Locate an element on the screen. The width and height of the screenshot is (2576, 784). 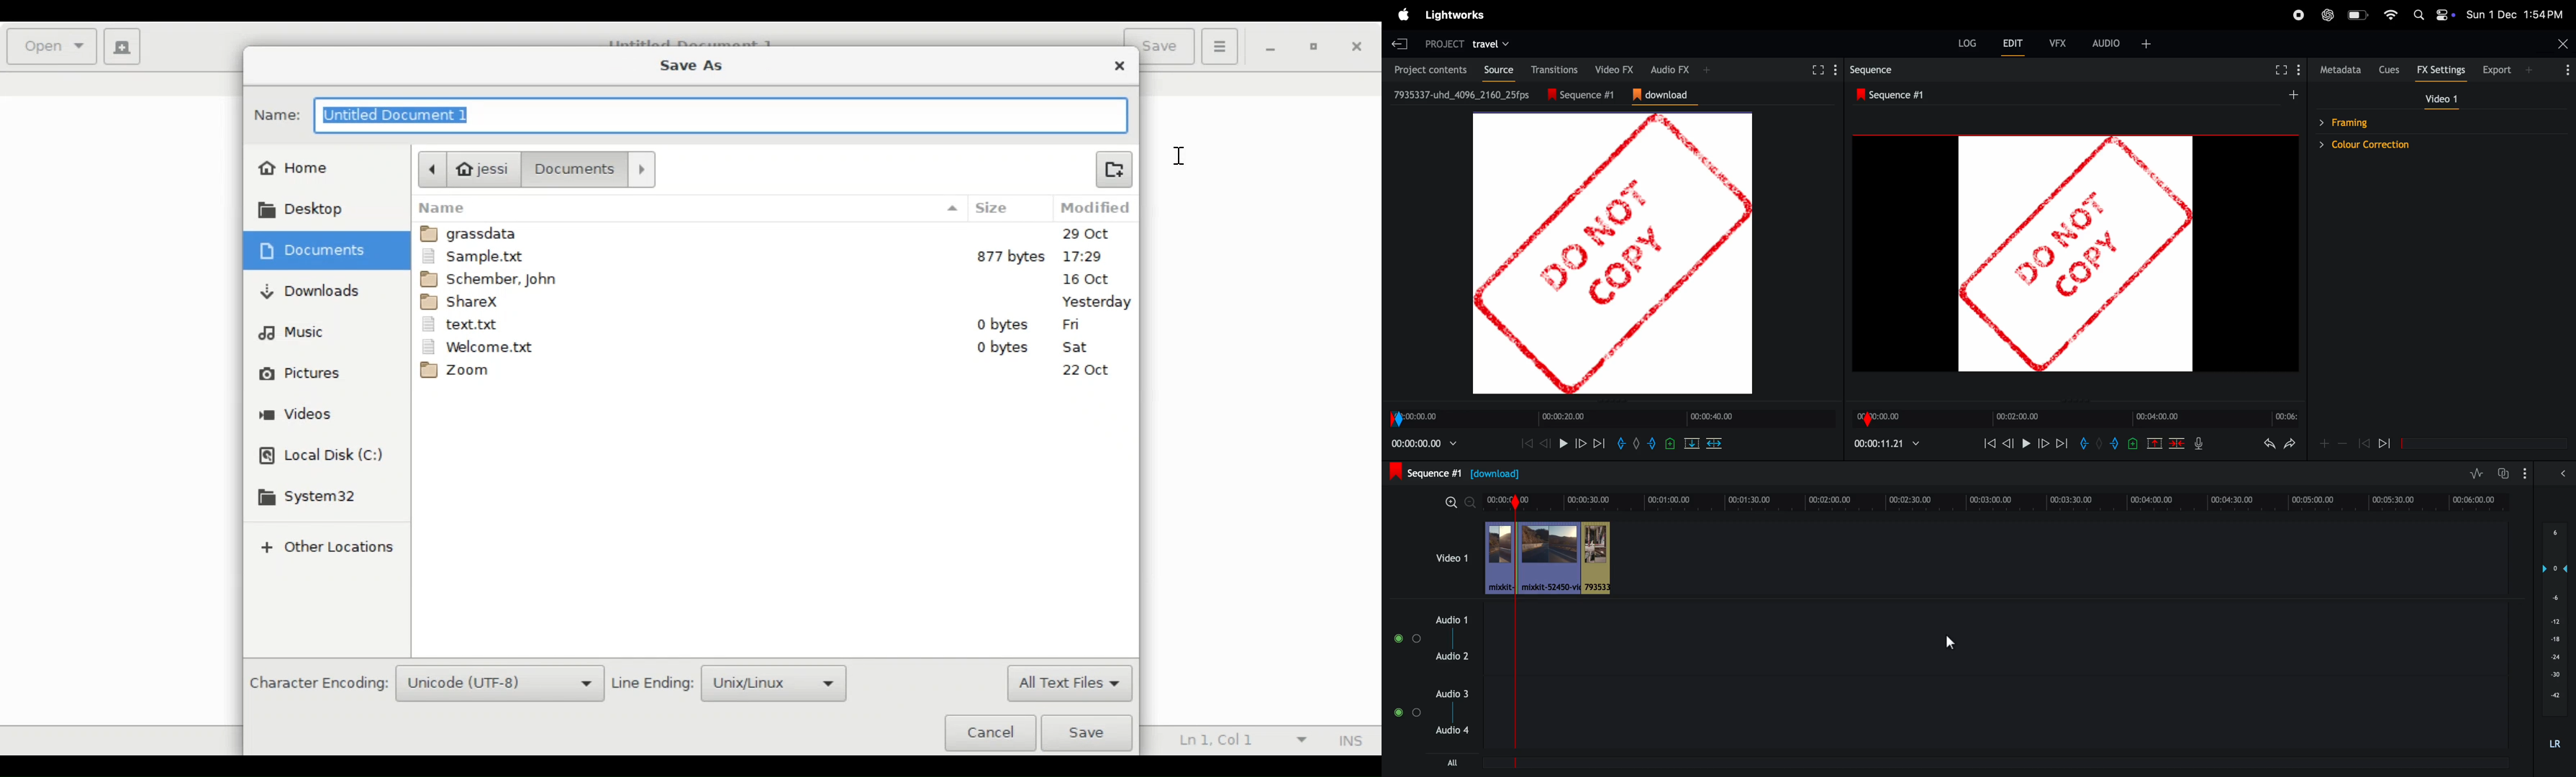
Close is located at coordinates (1357, 47).